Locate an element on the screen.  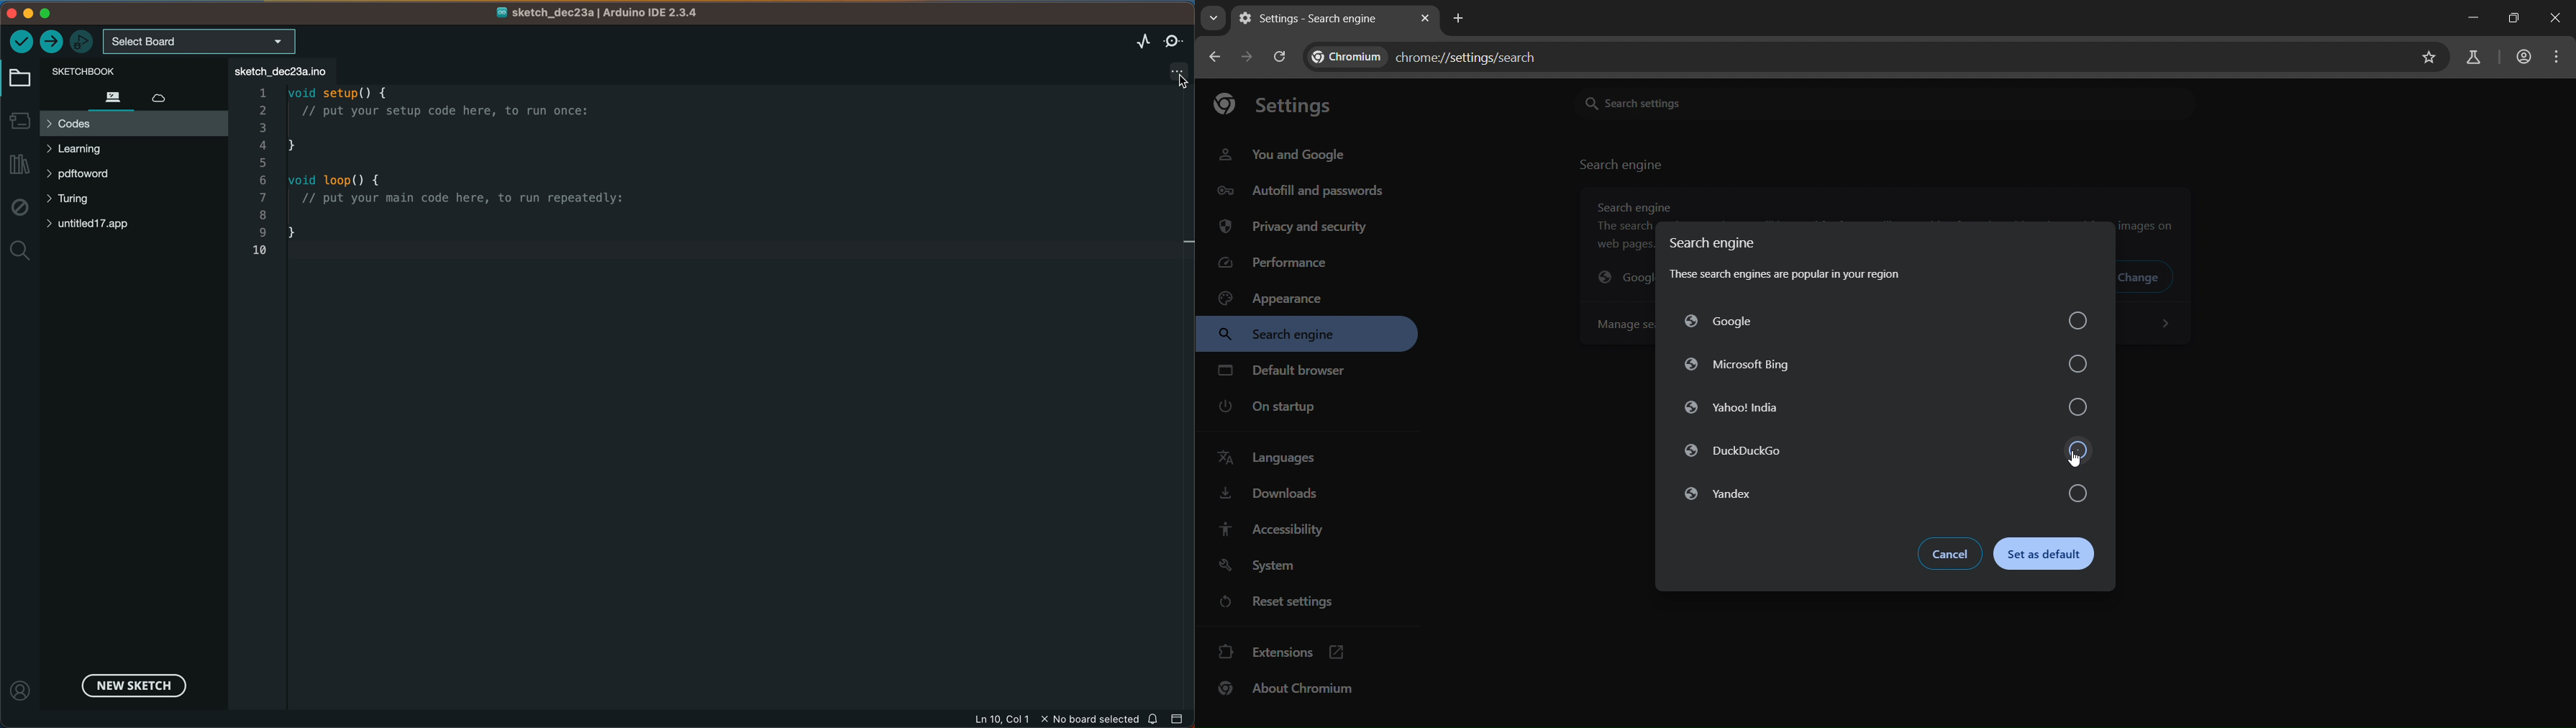
reset settings is located at coordinates (1281, 601).